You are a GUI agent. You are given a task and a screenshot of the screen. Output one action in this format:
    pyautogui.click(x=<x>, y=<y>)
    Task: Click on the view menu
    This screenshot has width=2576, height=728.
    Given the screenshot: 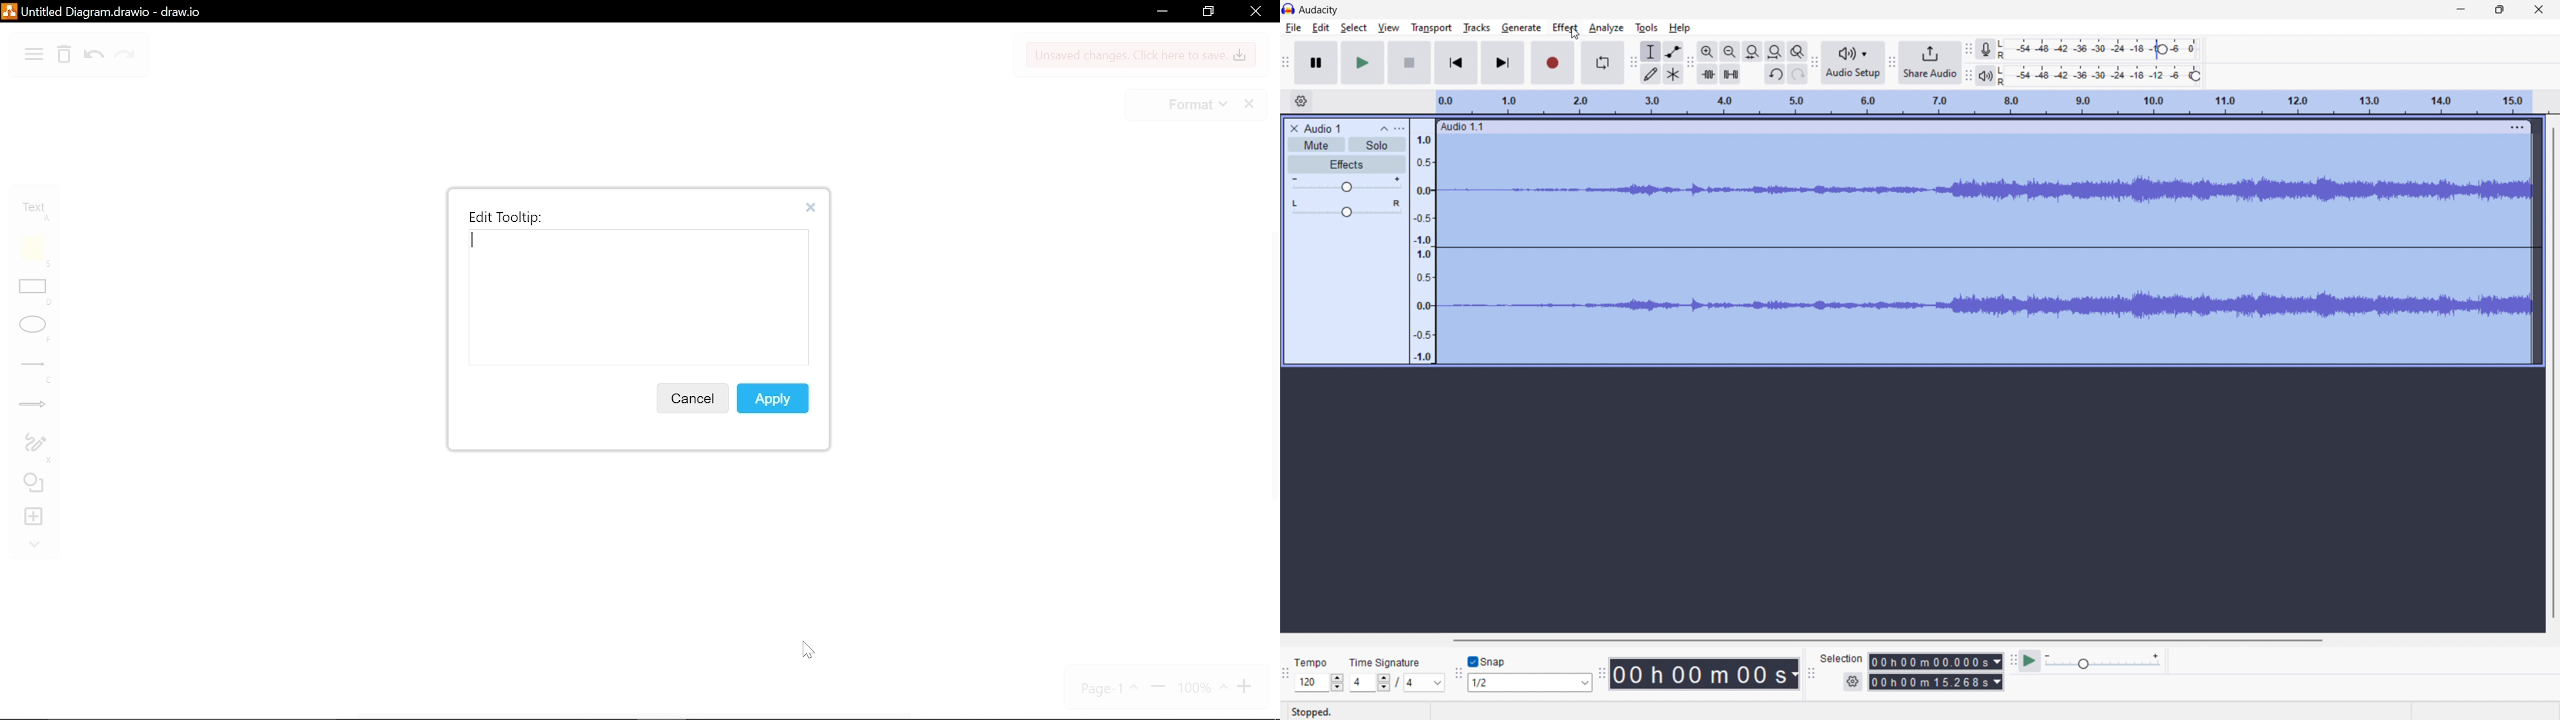 What is the action you would take?
    pyautogui.click(x=1401, y=129)
    